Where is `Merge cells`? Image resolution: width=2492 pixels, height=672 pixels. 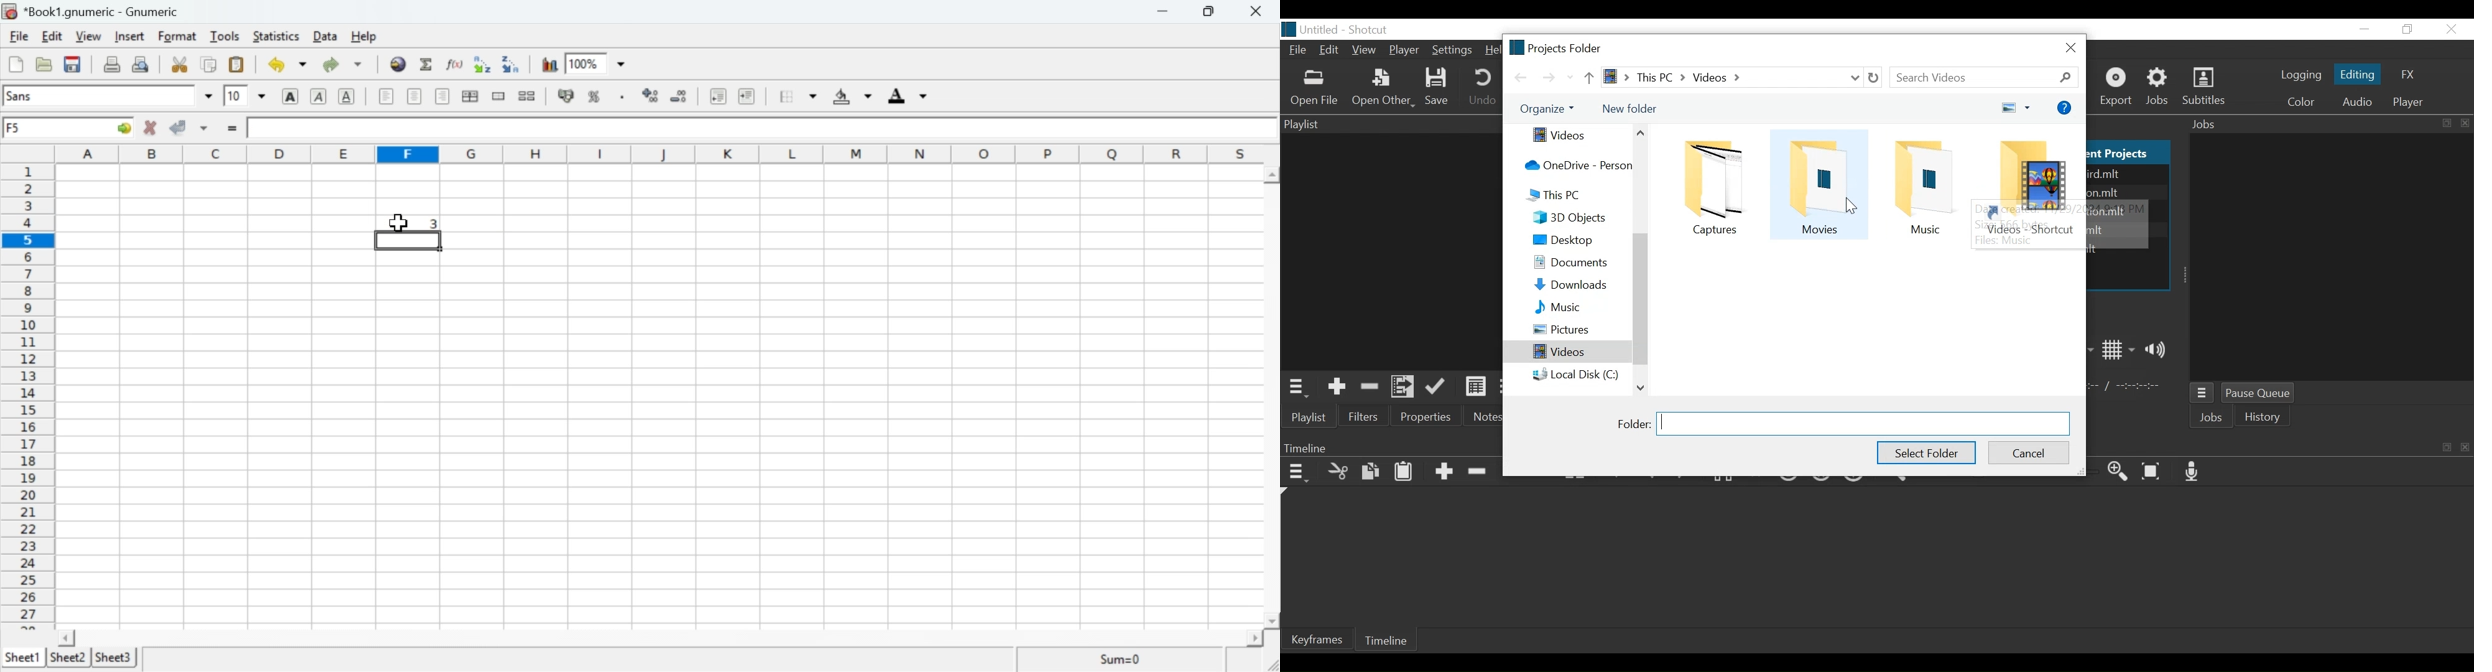 Merge cells is located at coordinates (499, 97).